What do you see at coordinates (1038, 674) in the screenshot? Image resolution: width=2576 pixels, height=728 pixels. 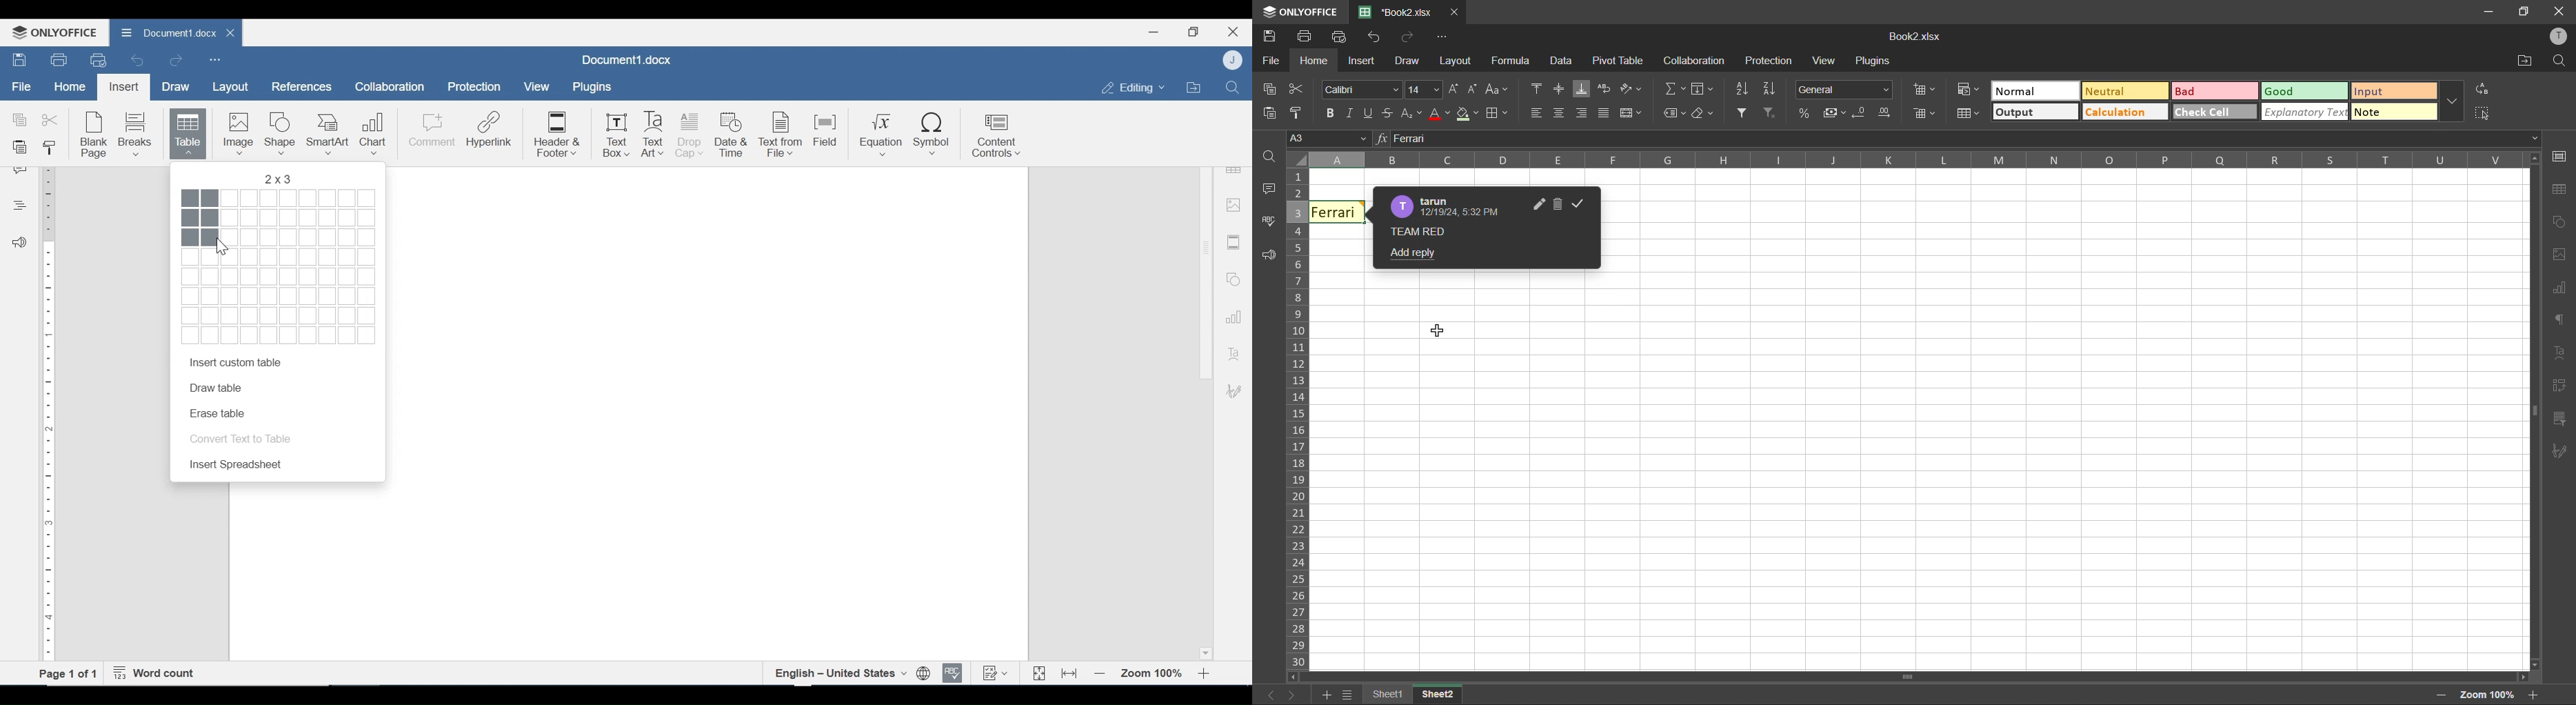 I see `Fit to Page` at bounding box center [1038, 674].